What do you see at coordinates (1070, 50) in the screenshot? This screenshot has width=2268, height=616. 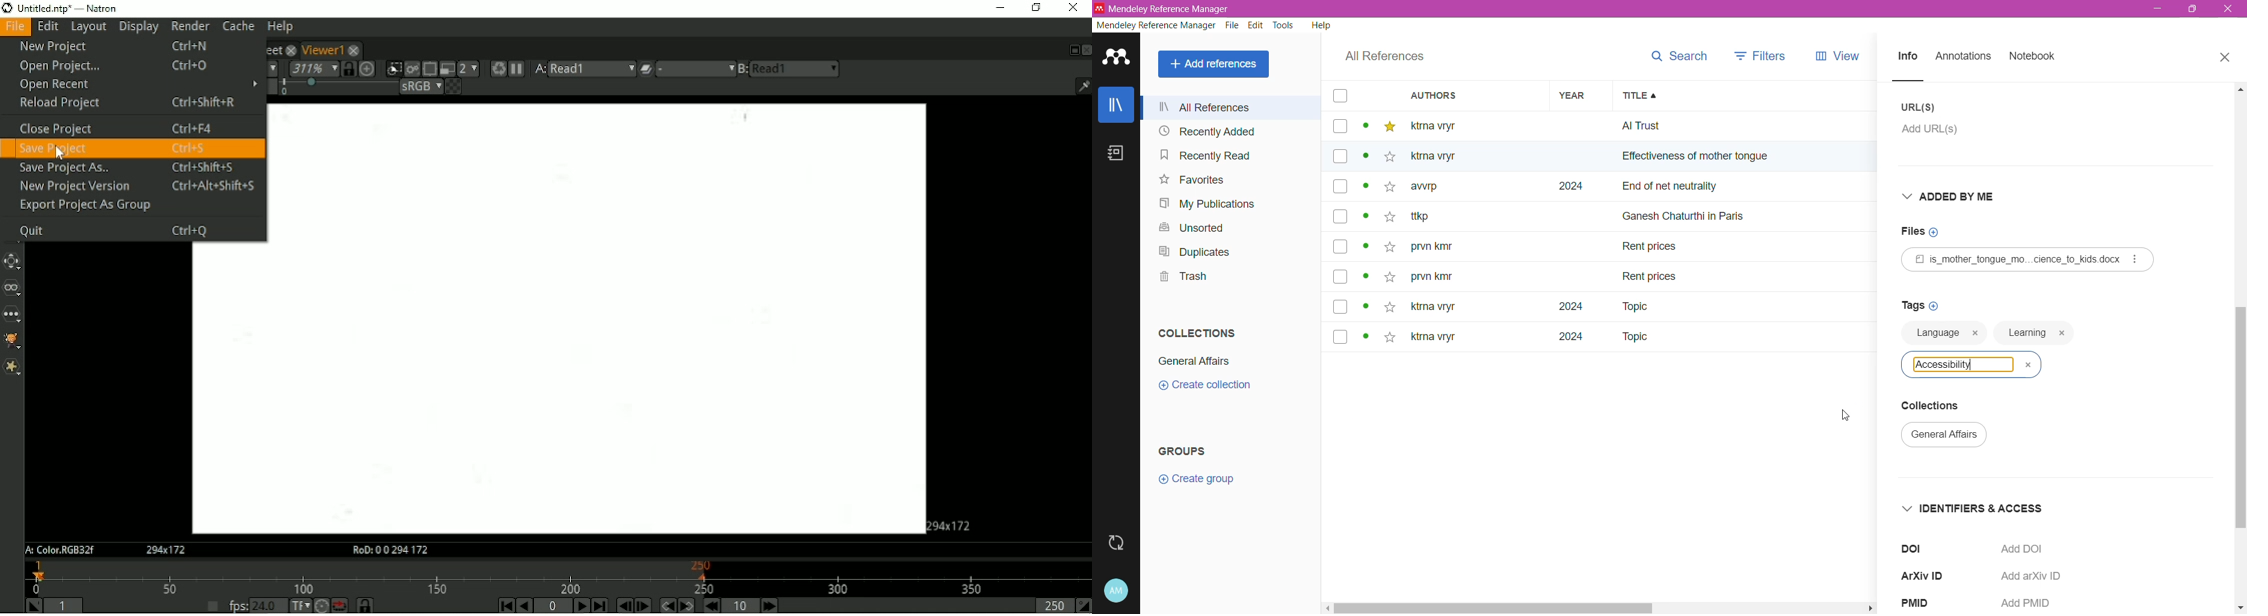 I see `Float pane` at bounding box center [1070, 50].